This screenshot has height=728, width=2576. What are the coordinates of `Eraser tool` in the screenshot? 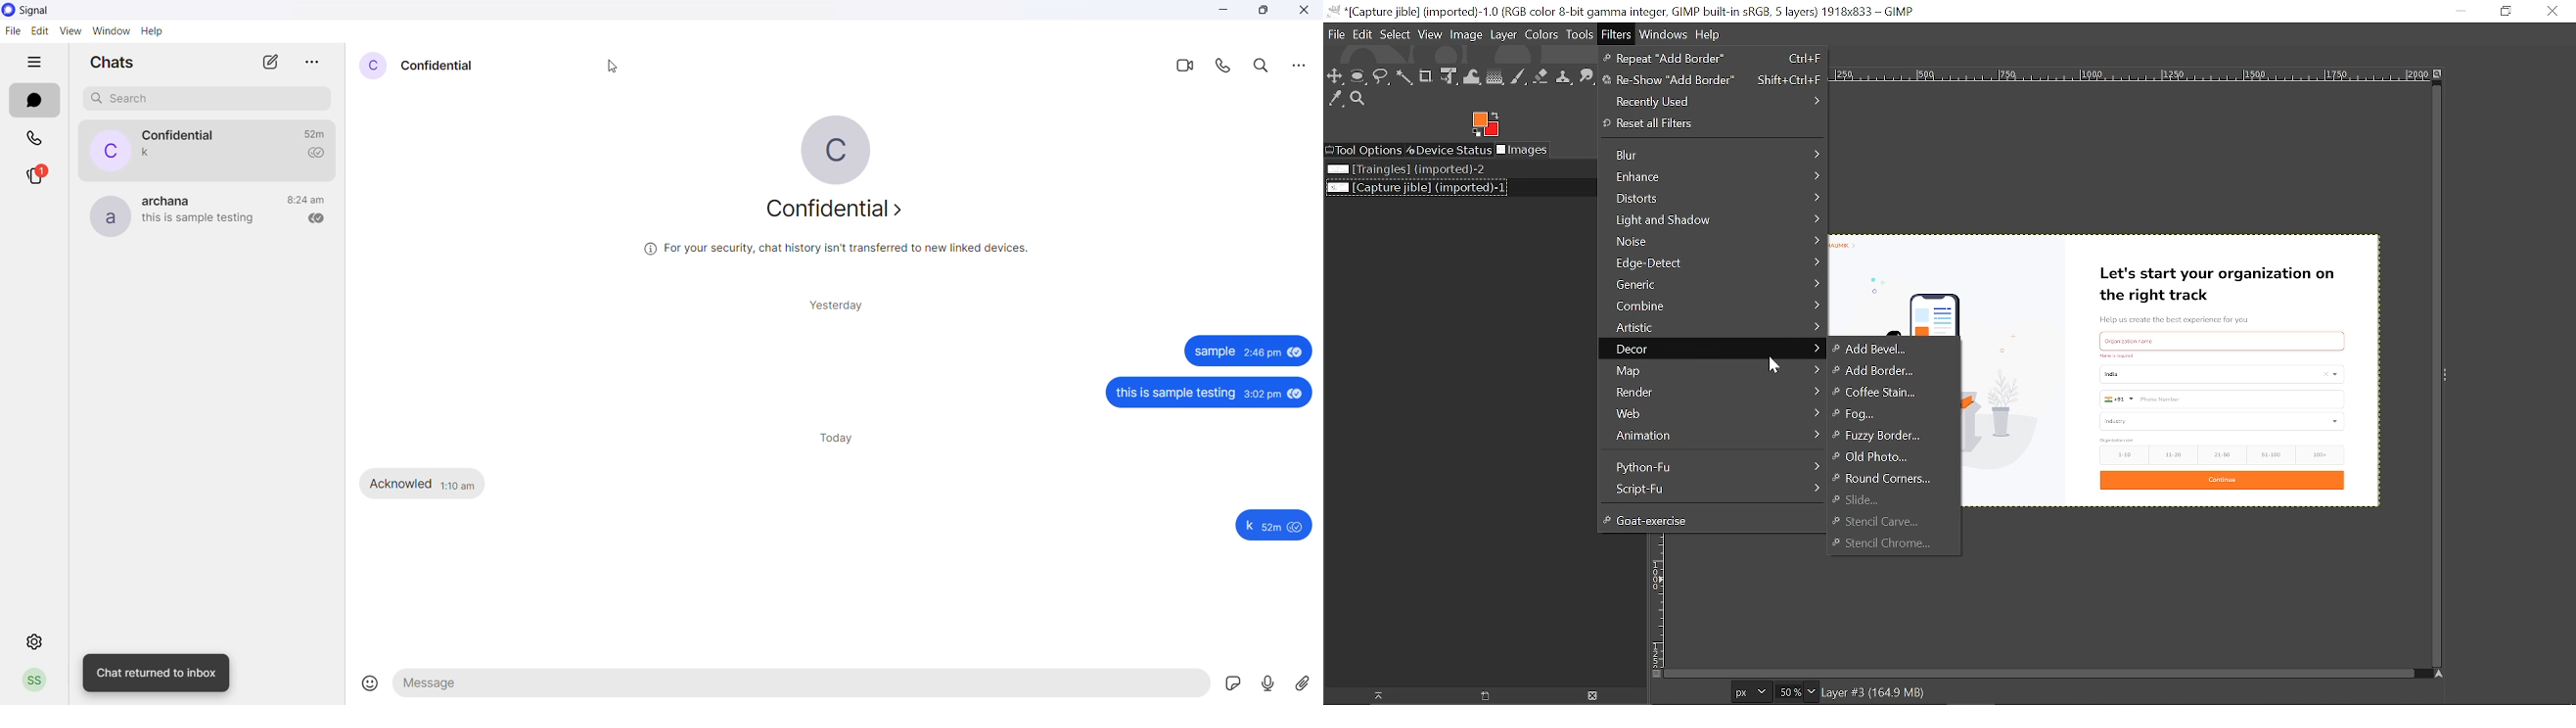 It's located at (1543, 77).